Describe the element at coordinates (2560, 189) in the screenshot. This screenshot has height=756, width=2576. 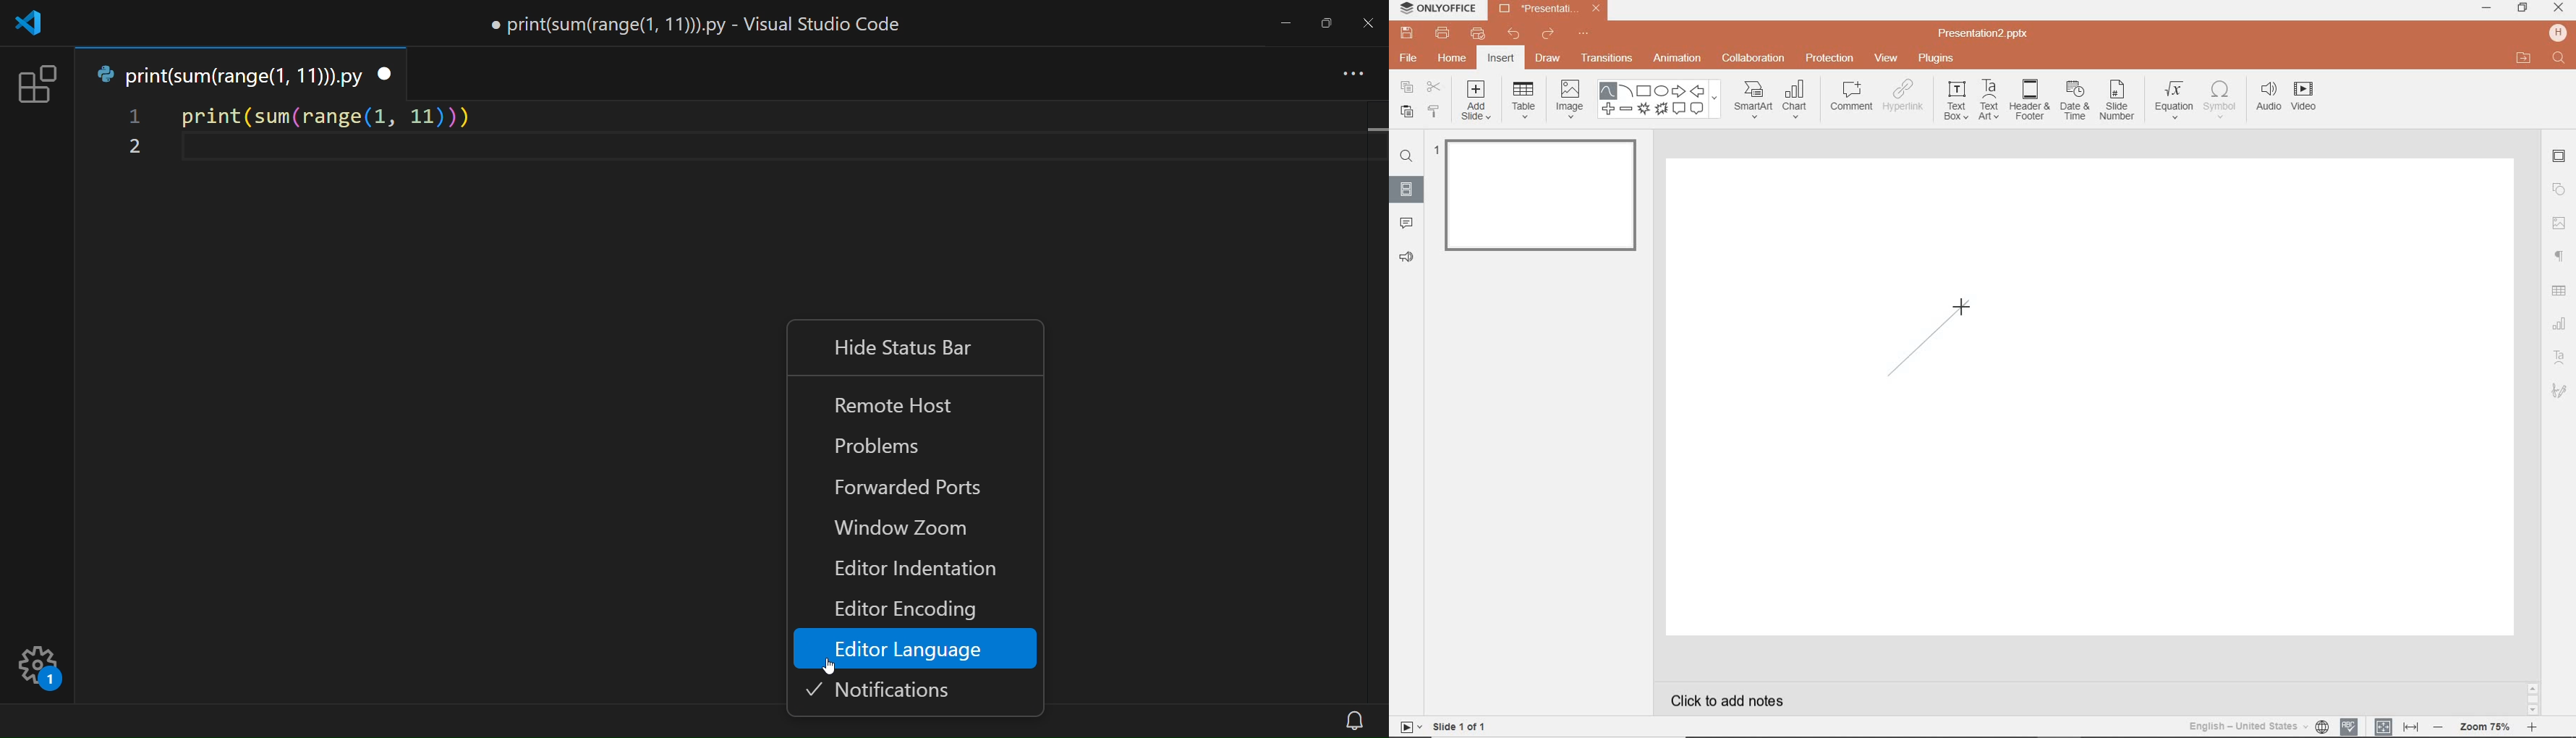
I see `SHAPE SETTINGS` at that location.